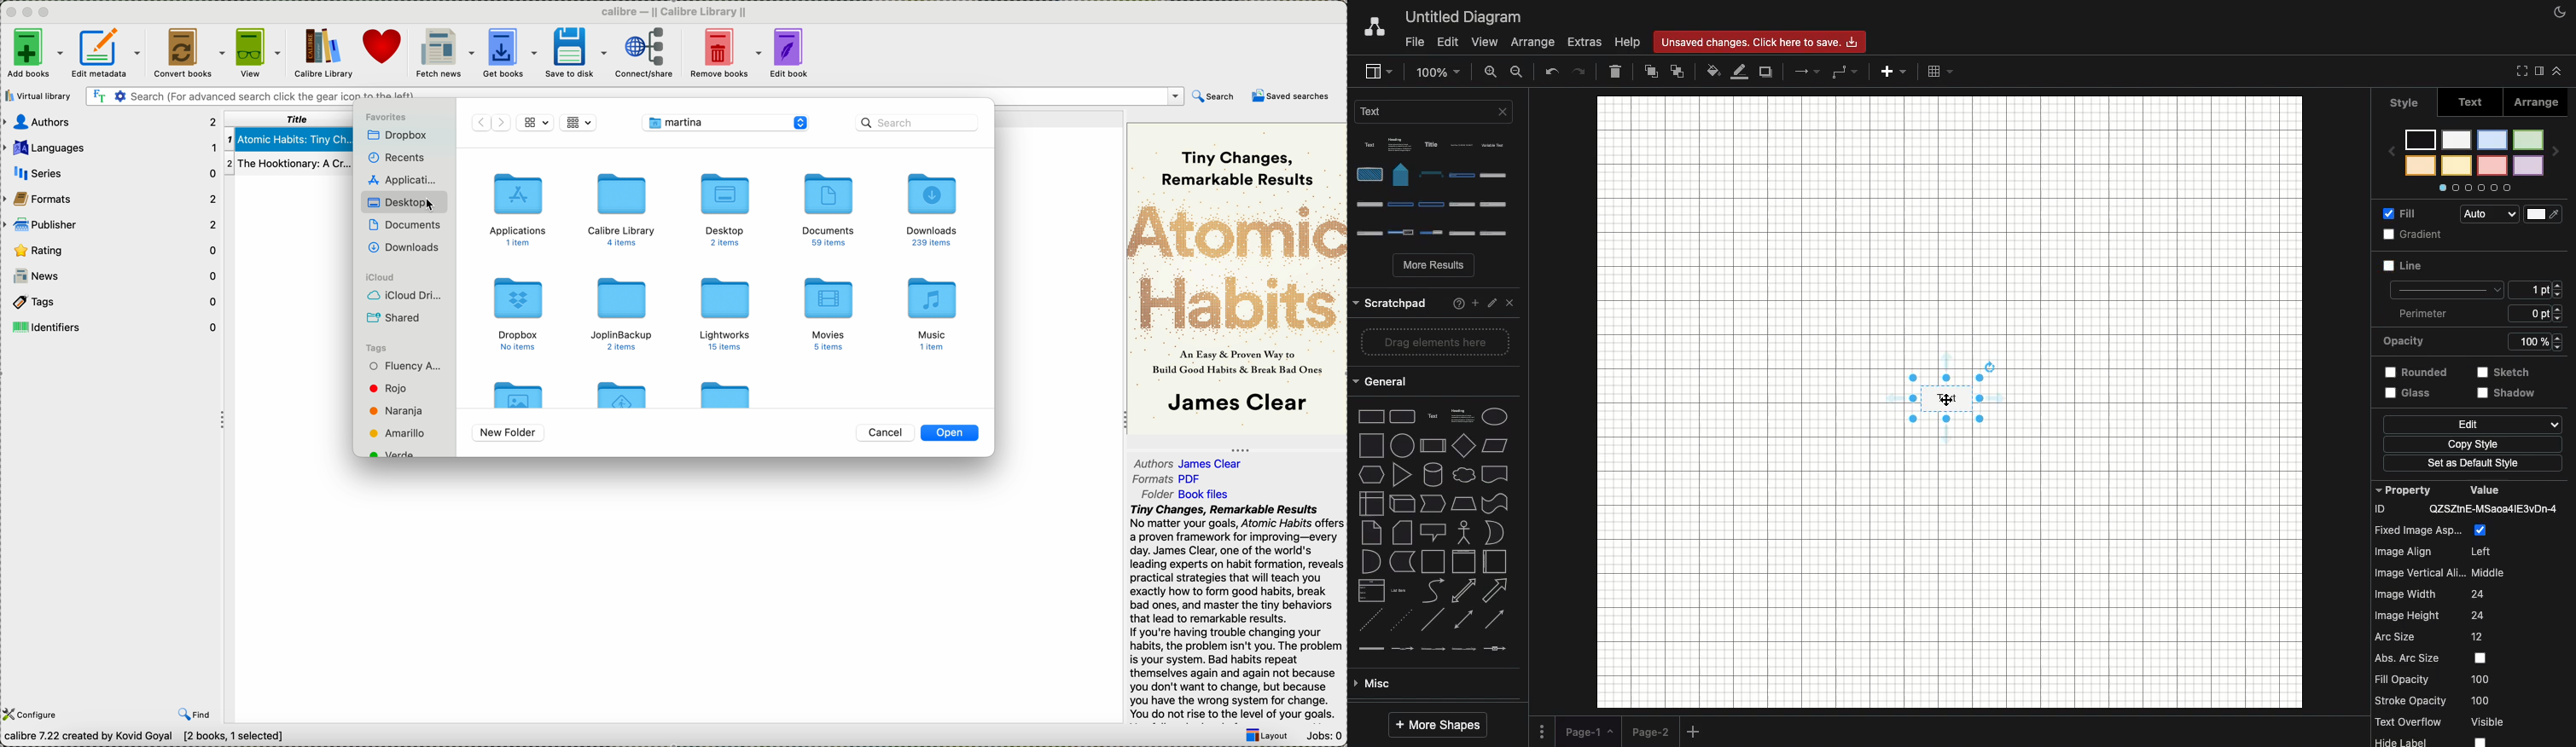 This screenshot has width=2576, height=756. I want to click on Options, so click(1542, 730).